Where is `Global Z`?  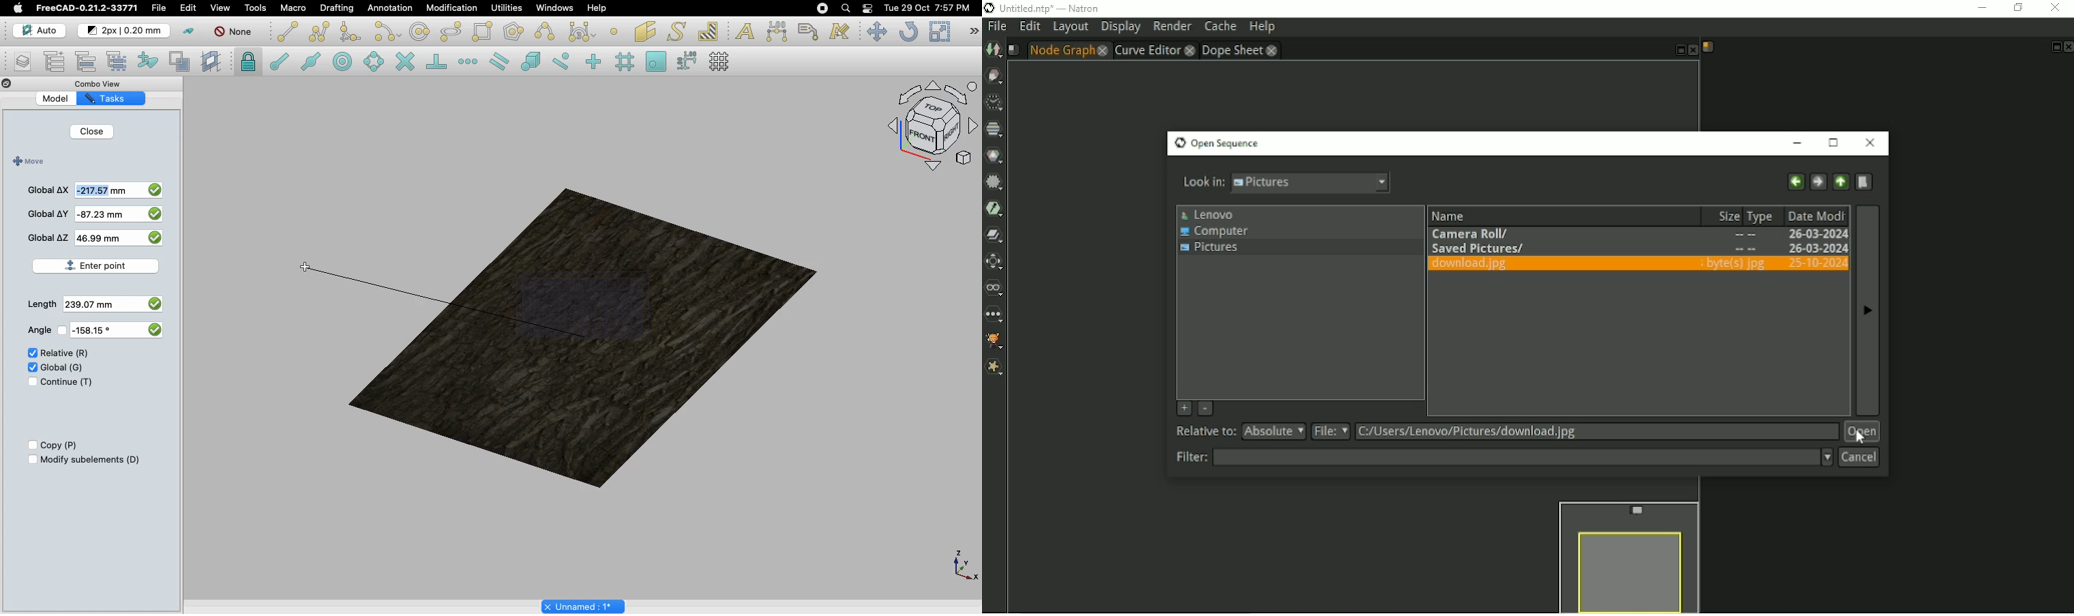 Global Z is located at coordinates (48, 237).